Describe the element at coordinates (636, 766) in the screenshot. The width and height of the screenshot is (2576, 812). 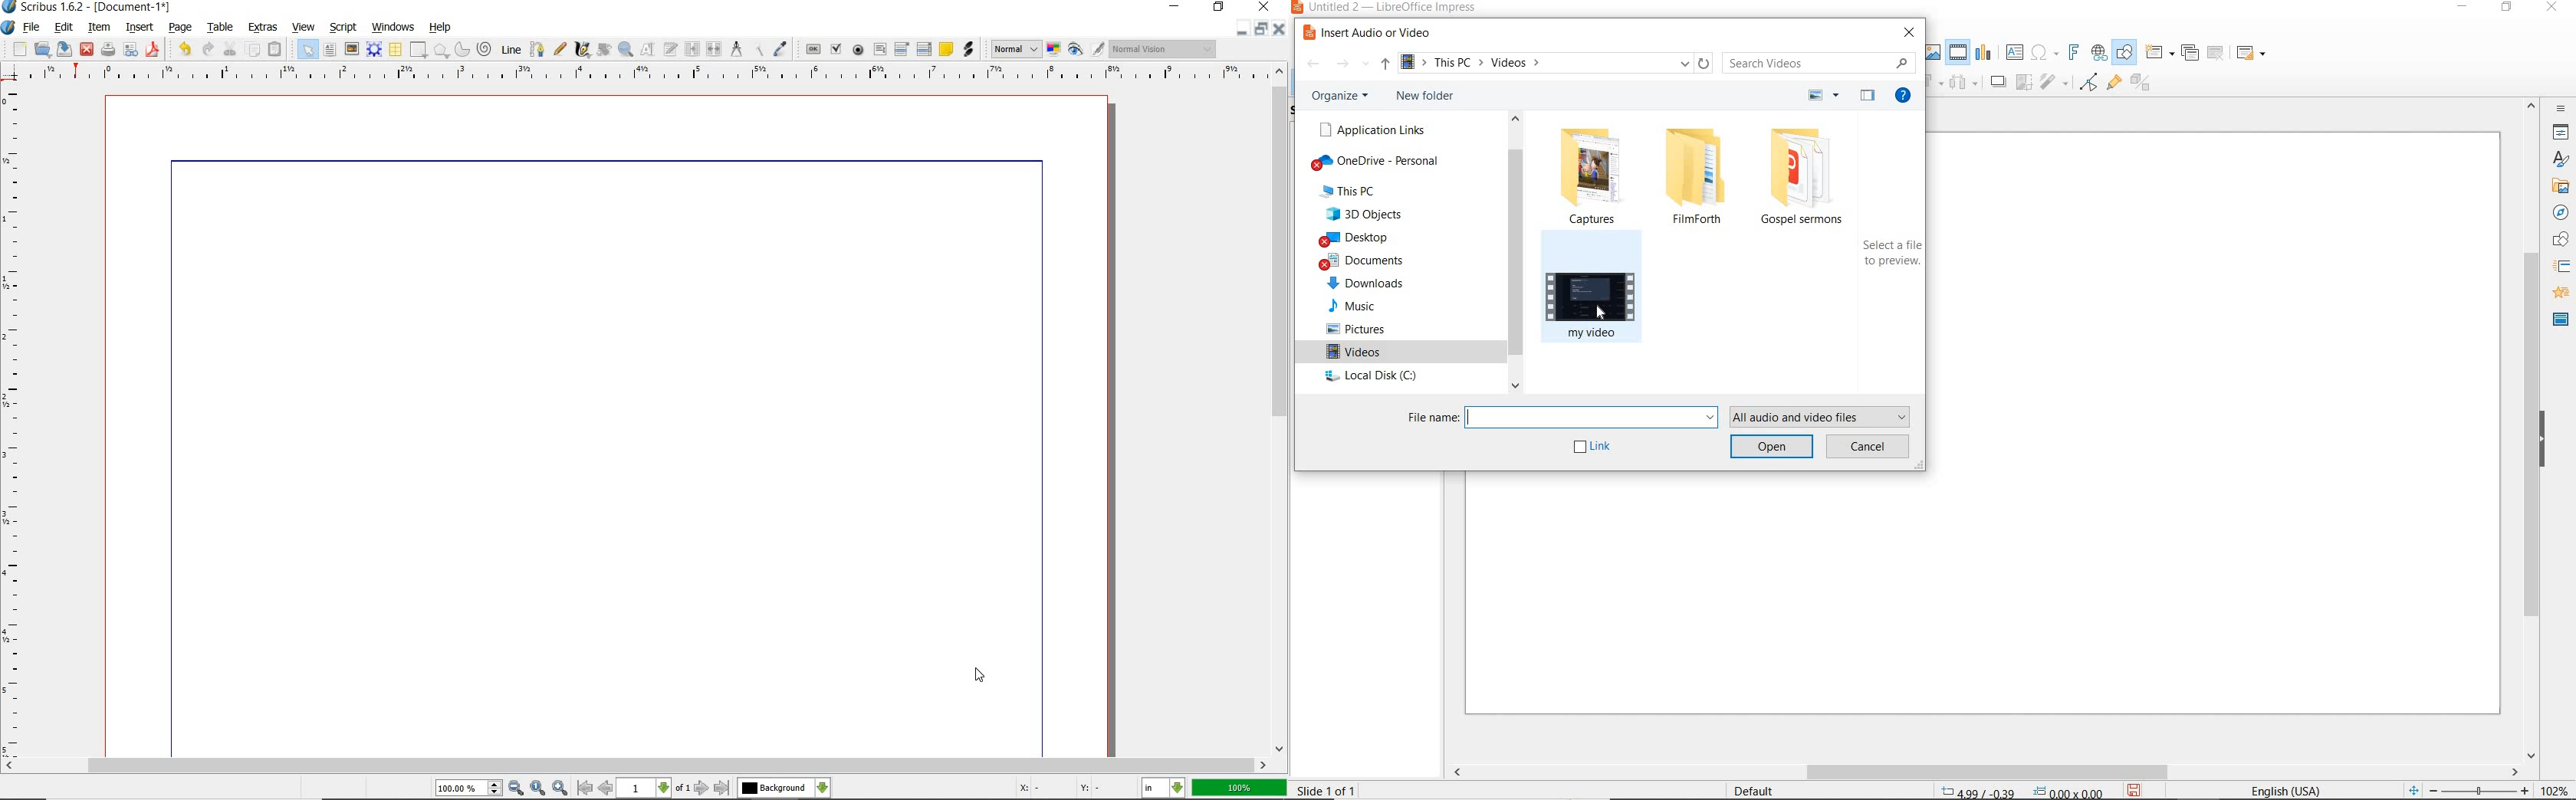
I see `scrollbar` at that location.